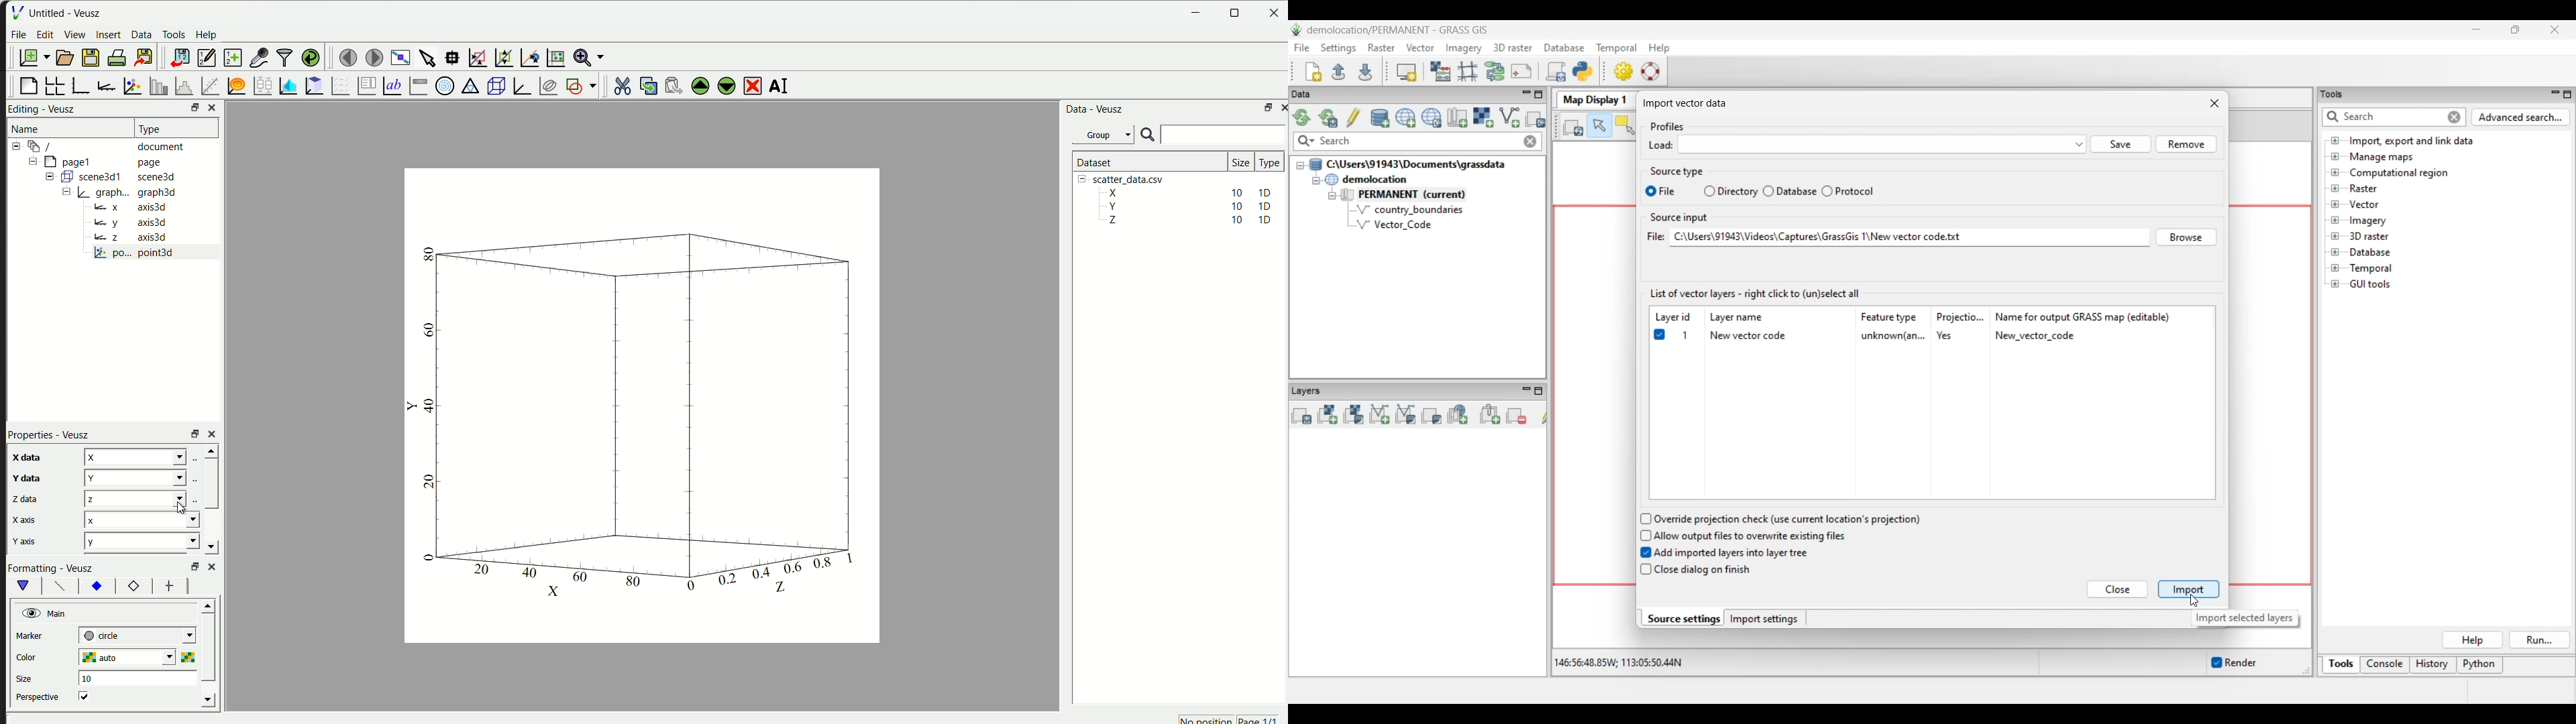 The height and width of the screenshot is (728, 2576). What do you see at coordinates (494, 85) in the screenshot?
I see `3D scene` at bounding box center [494, 85].